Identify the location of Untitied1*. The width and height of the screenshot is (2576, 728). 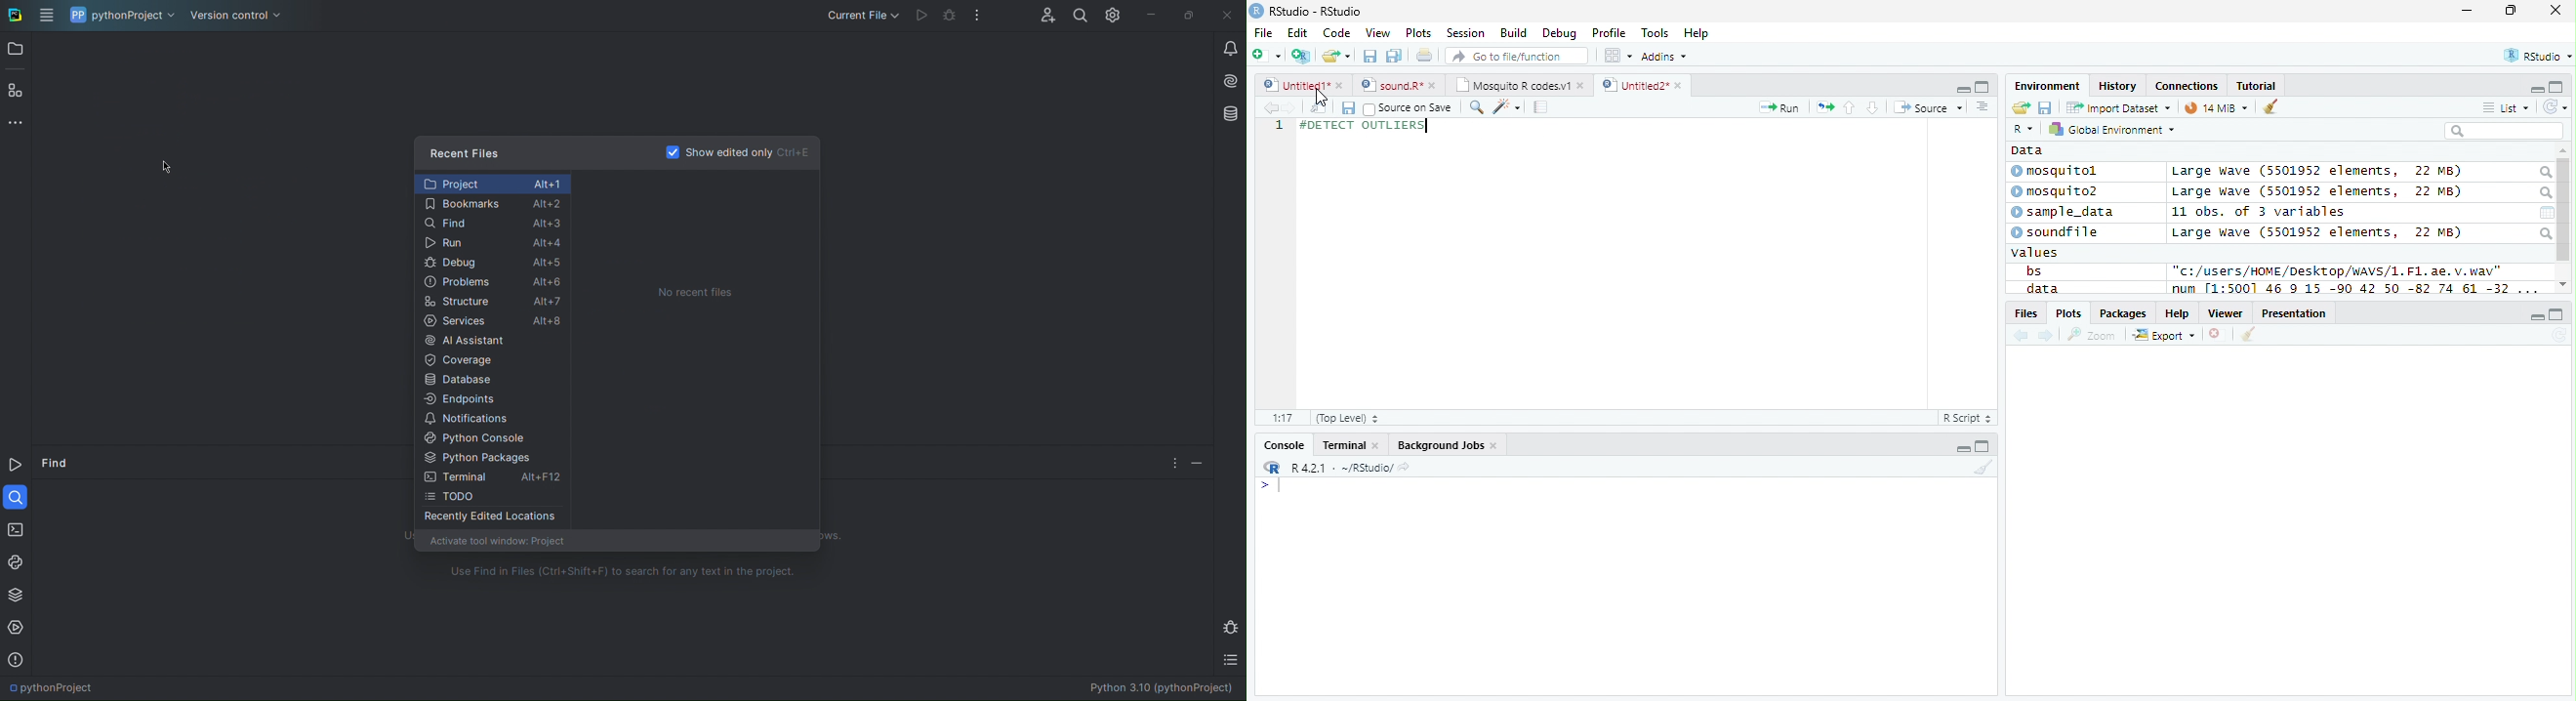
(1303, 85).